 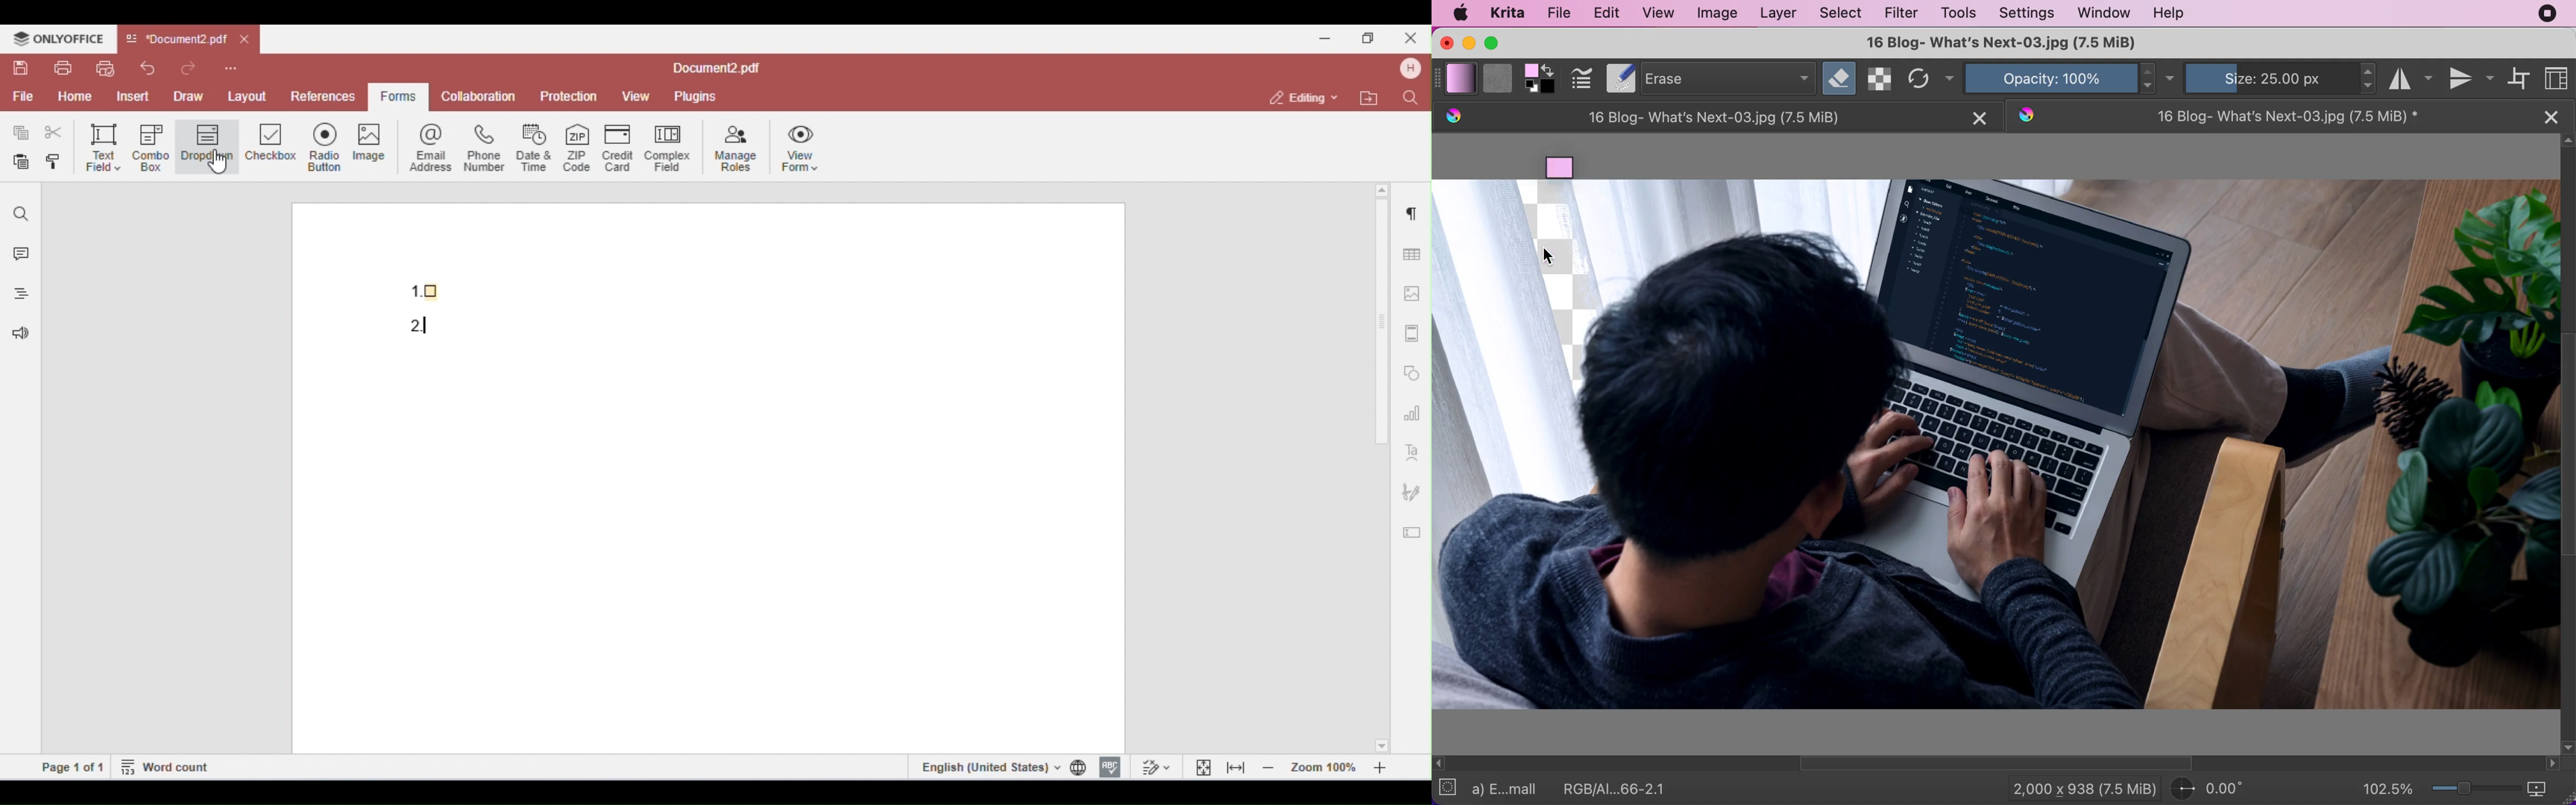 I want to click on home, so click(x=75, y=97).